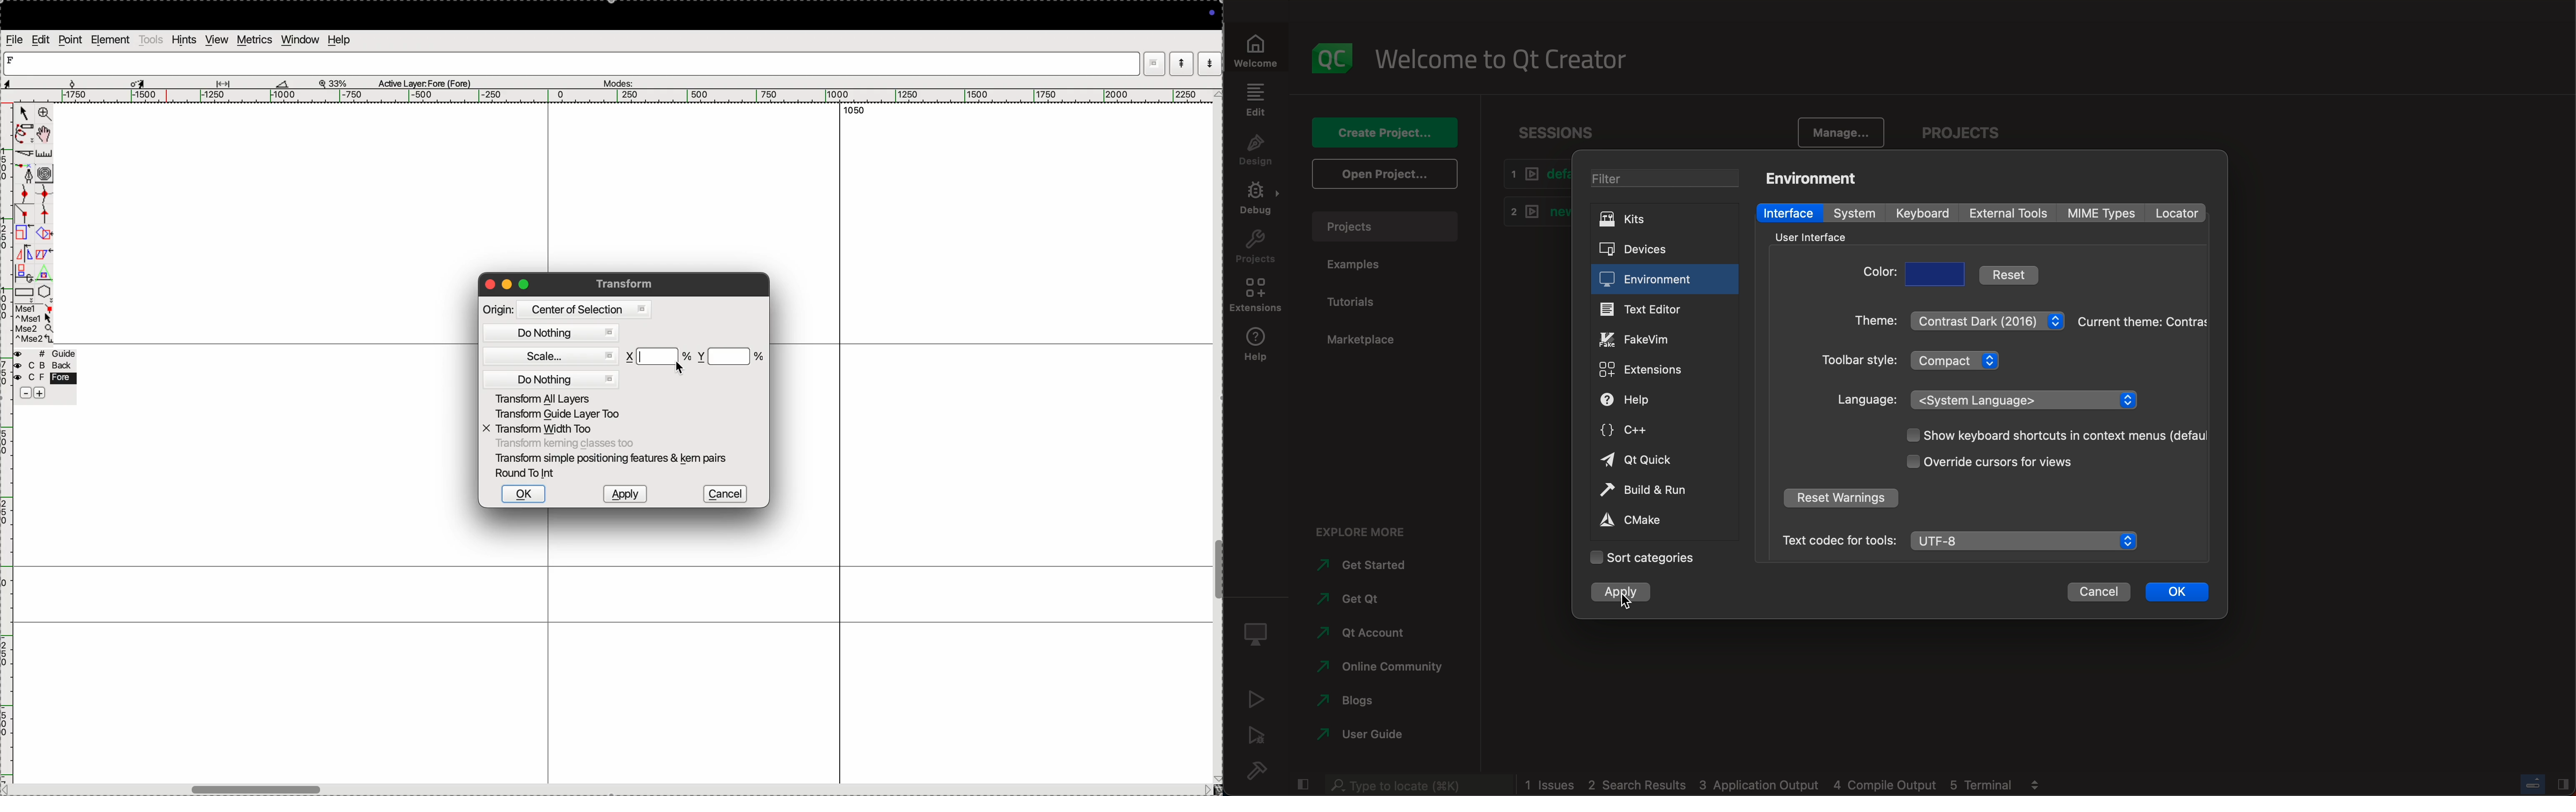  I want to click on horizontal scale, so click(605, 97).